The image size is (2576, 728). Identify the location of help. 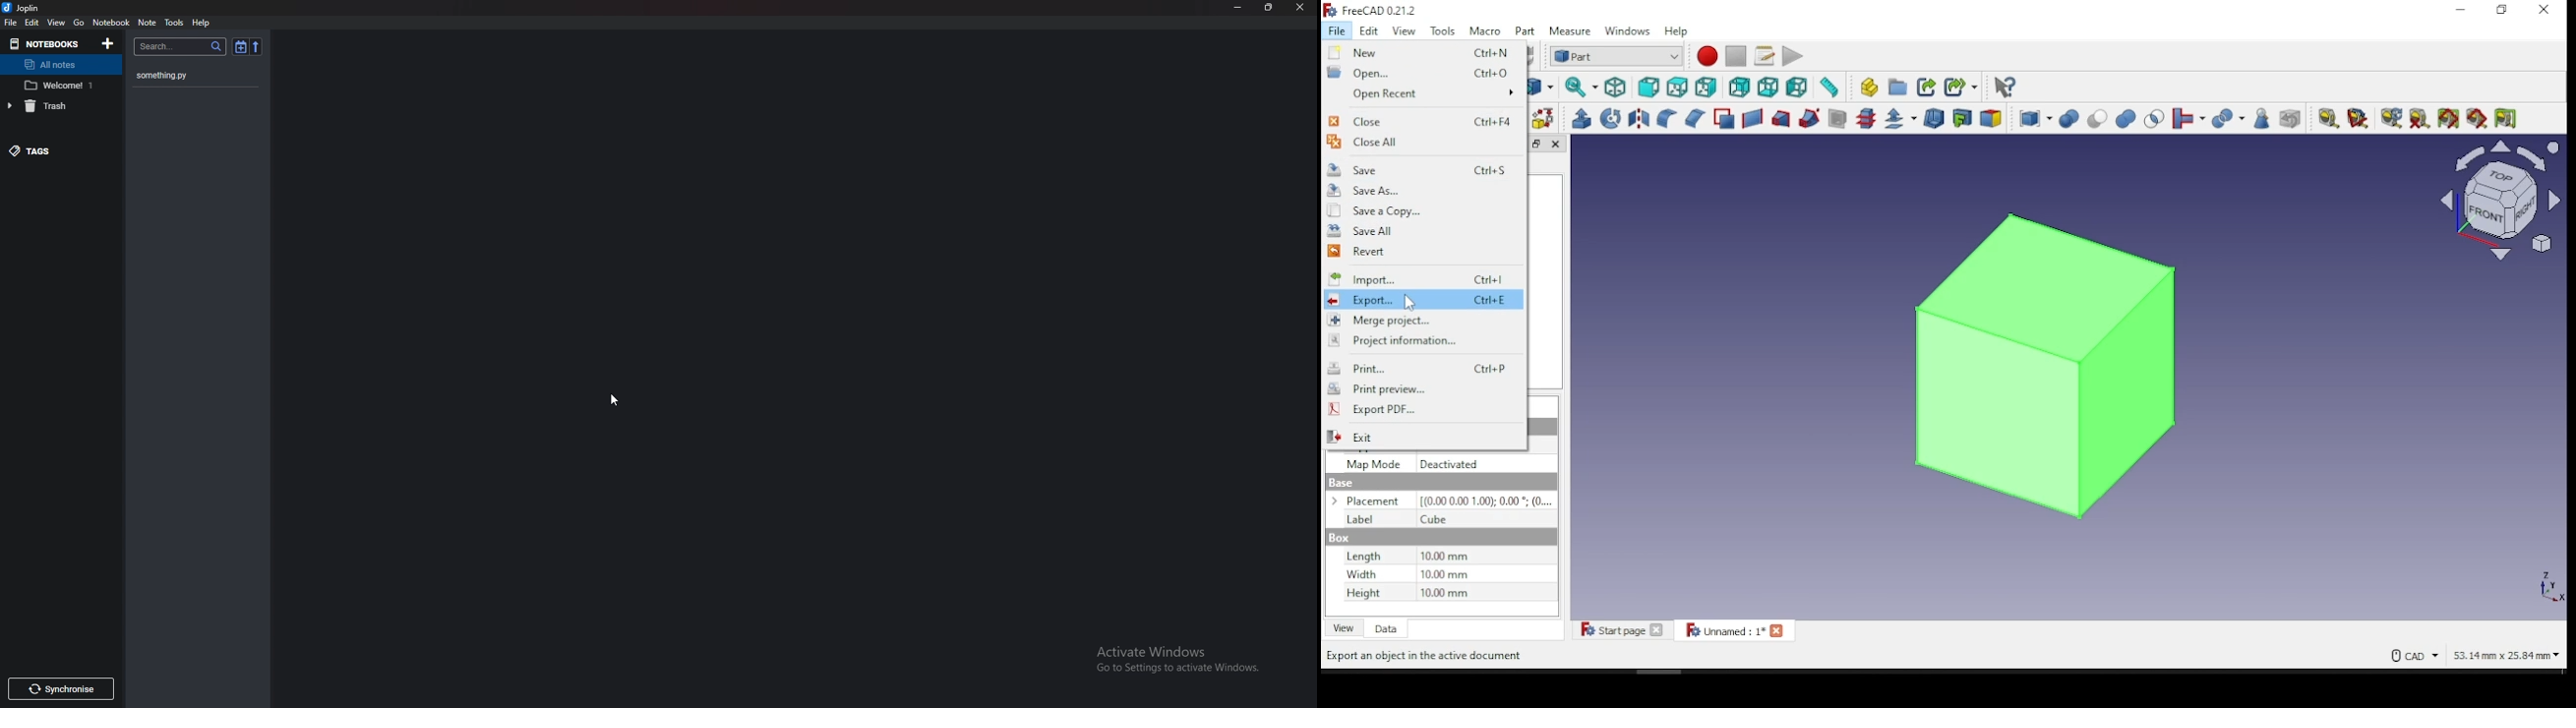
(202, 22).